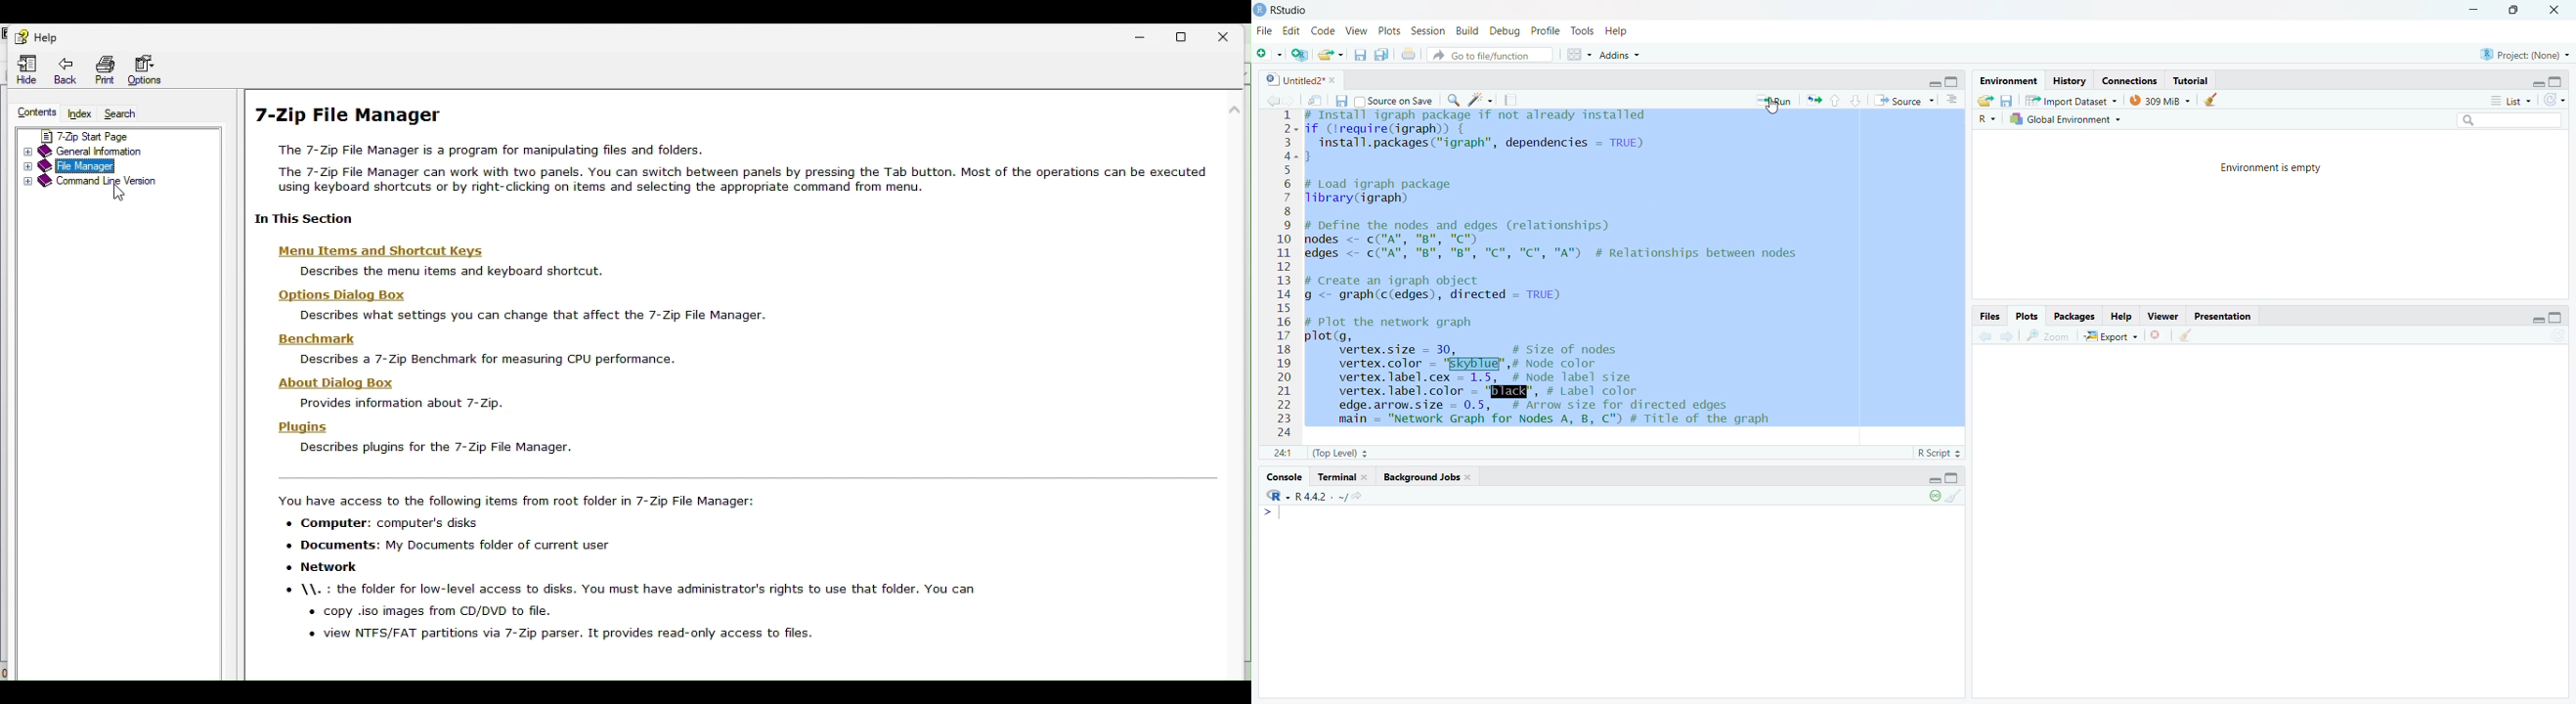  What do you see at coordinates (1621, 57) in the screenshot?
I see `Addins ~` at bounding box center [1621, 57].